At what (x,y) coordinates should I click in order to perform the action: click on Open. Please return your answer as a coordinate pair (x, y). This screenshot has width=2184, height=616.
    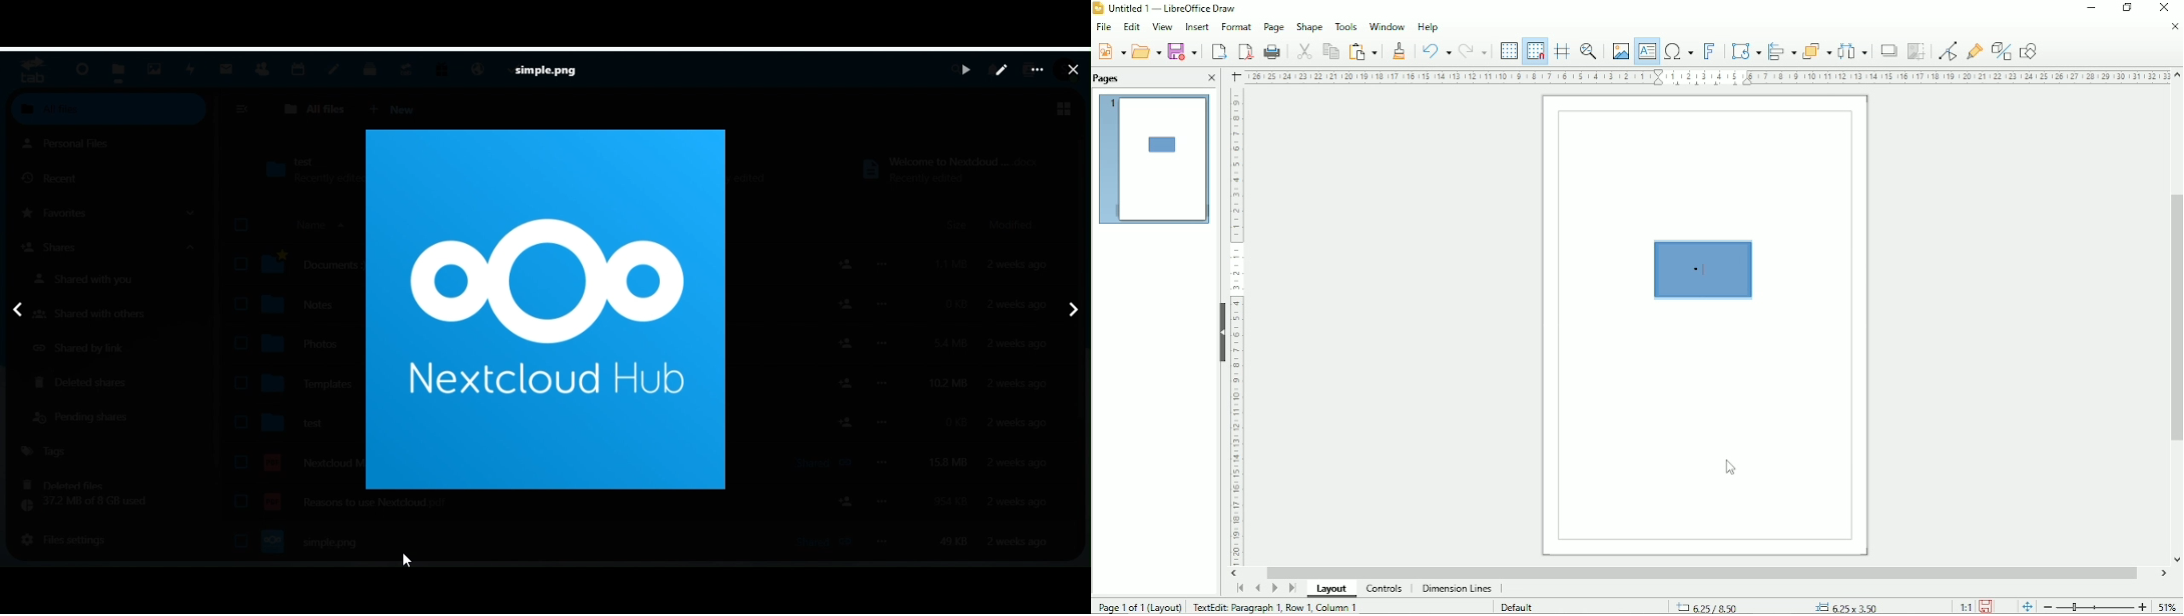
    Looking at the image, I should click on (1145, 51).